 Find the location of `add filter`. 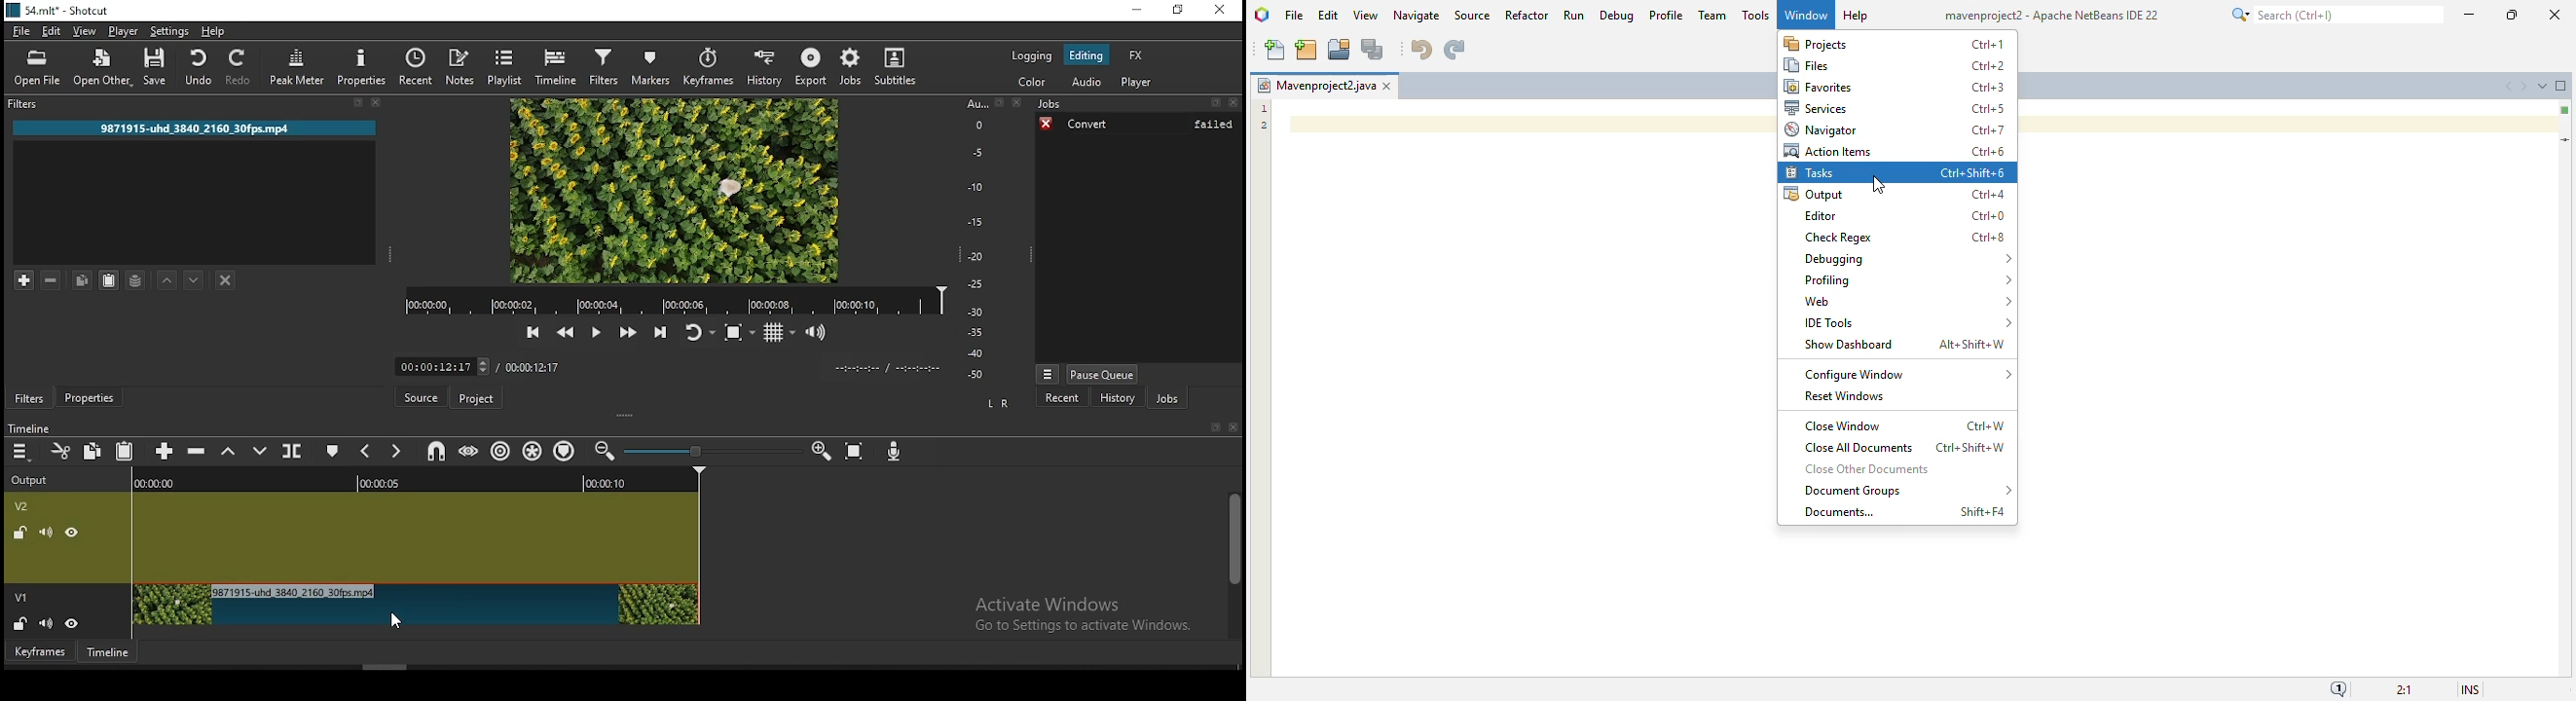

add filter is located at coordinates (26, 278).